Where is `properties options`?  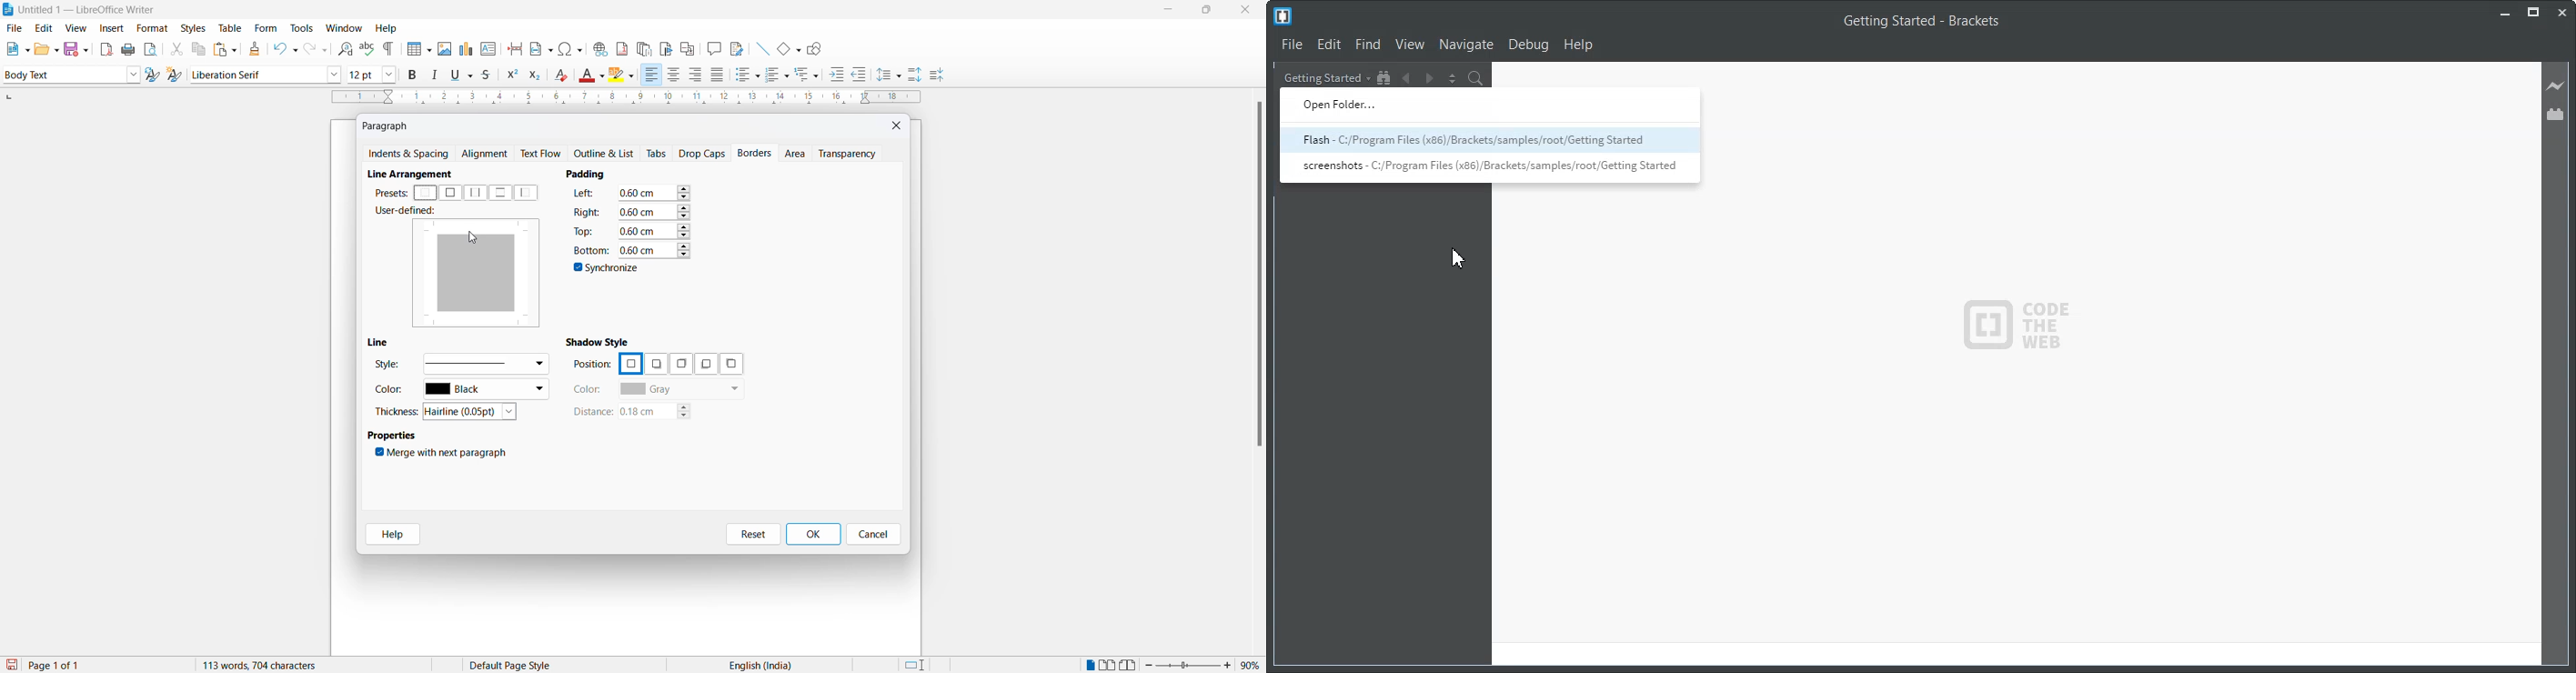
properties options is located at coordinates (393, 437).